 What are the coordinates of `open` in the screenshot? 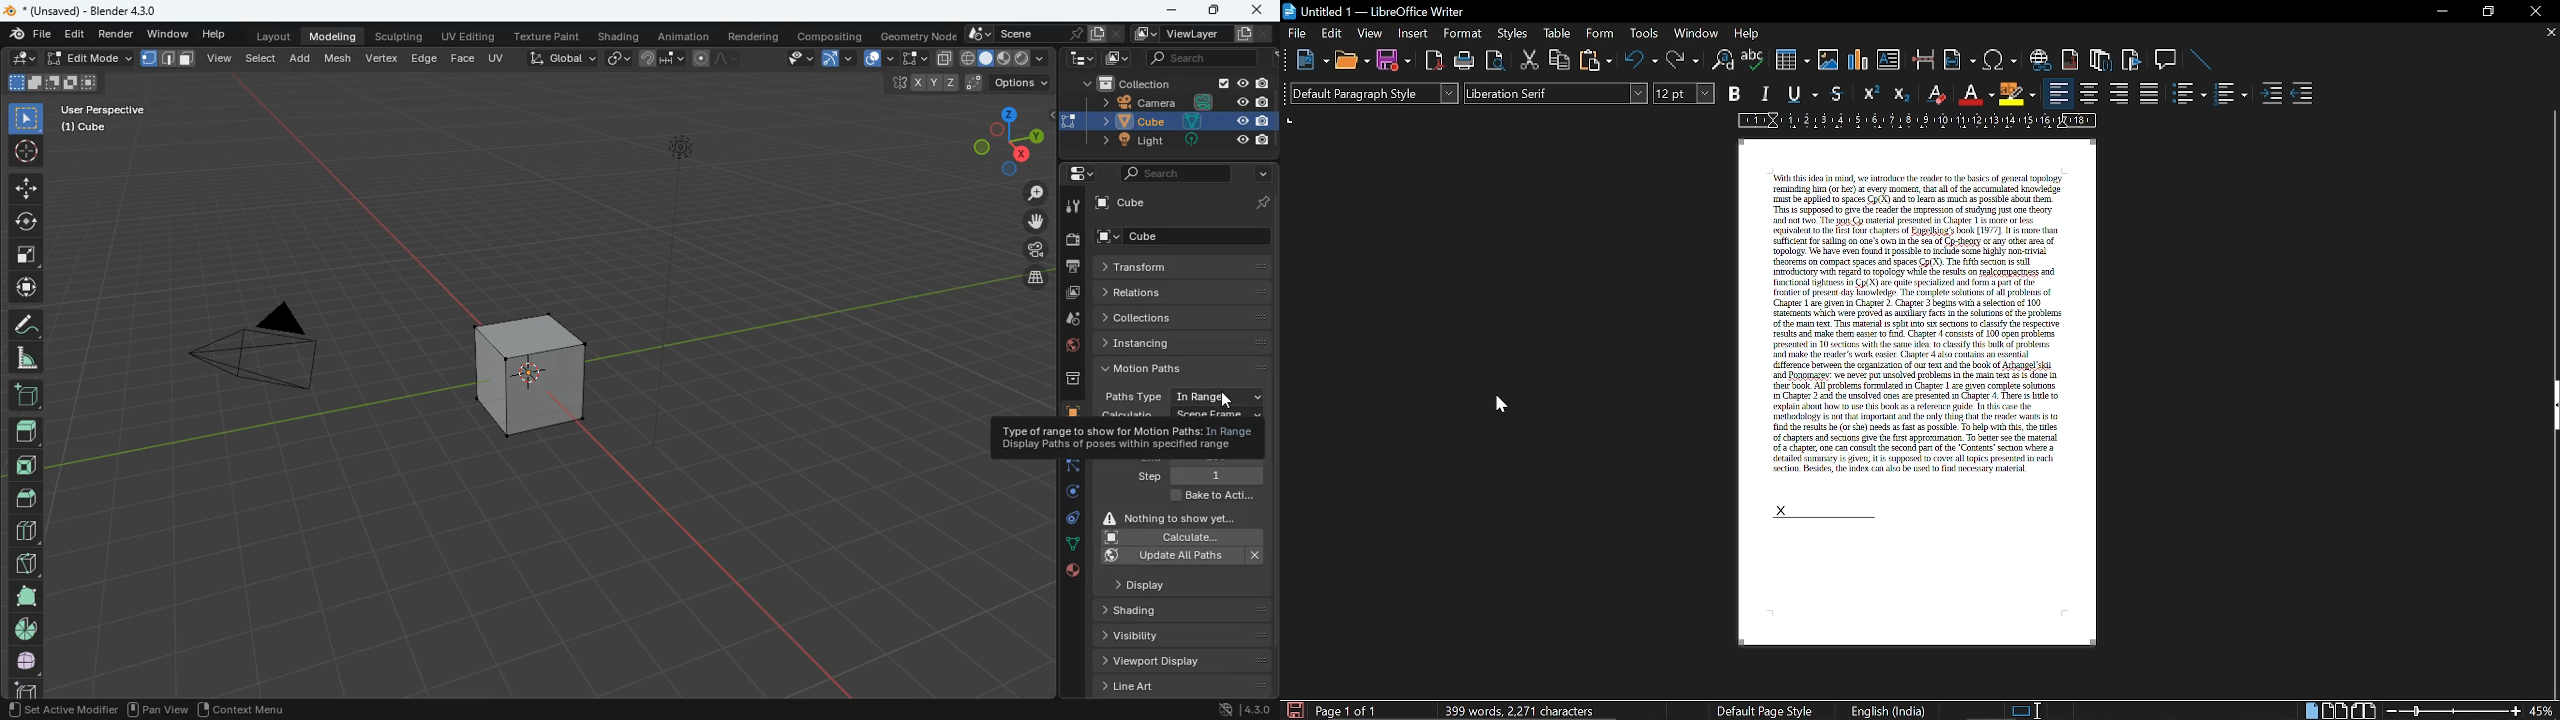 It's located at (1352, 60).